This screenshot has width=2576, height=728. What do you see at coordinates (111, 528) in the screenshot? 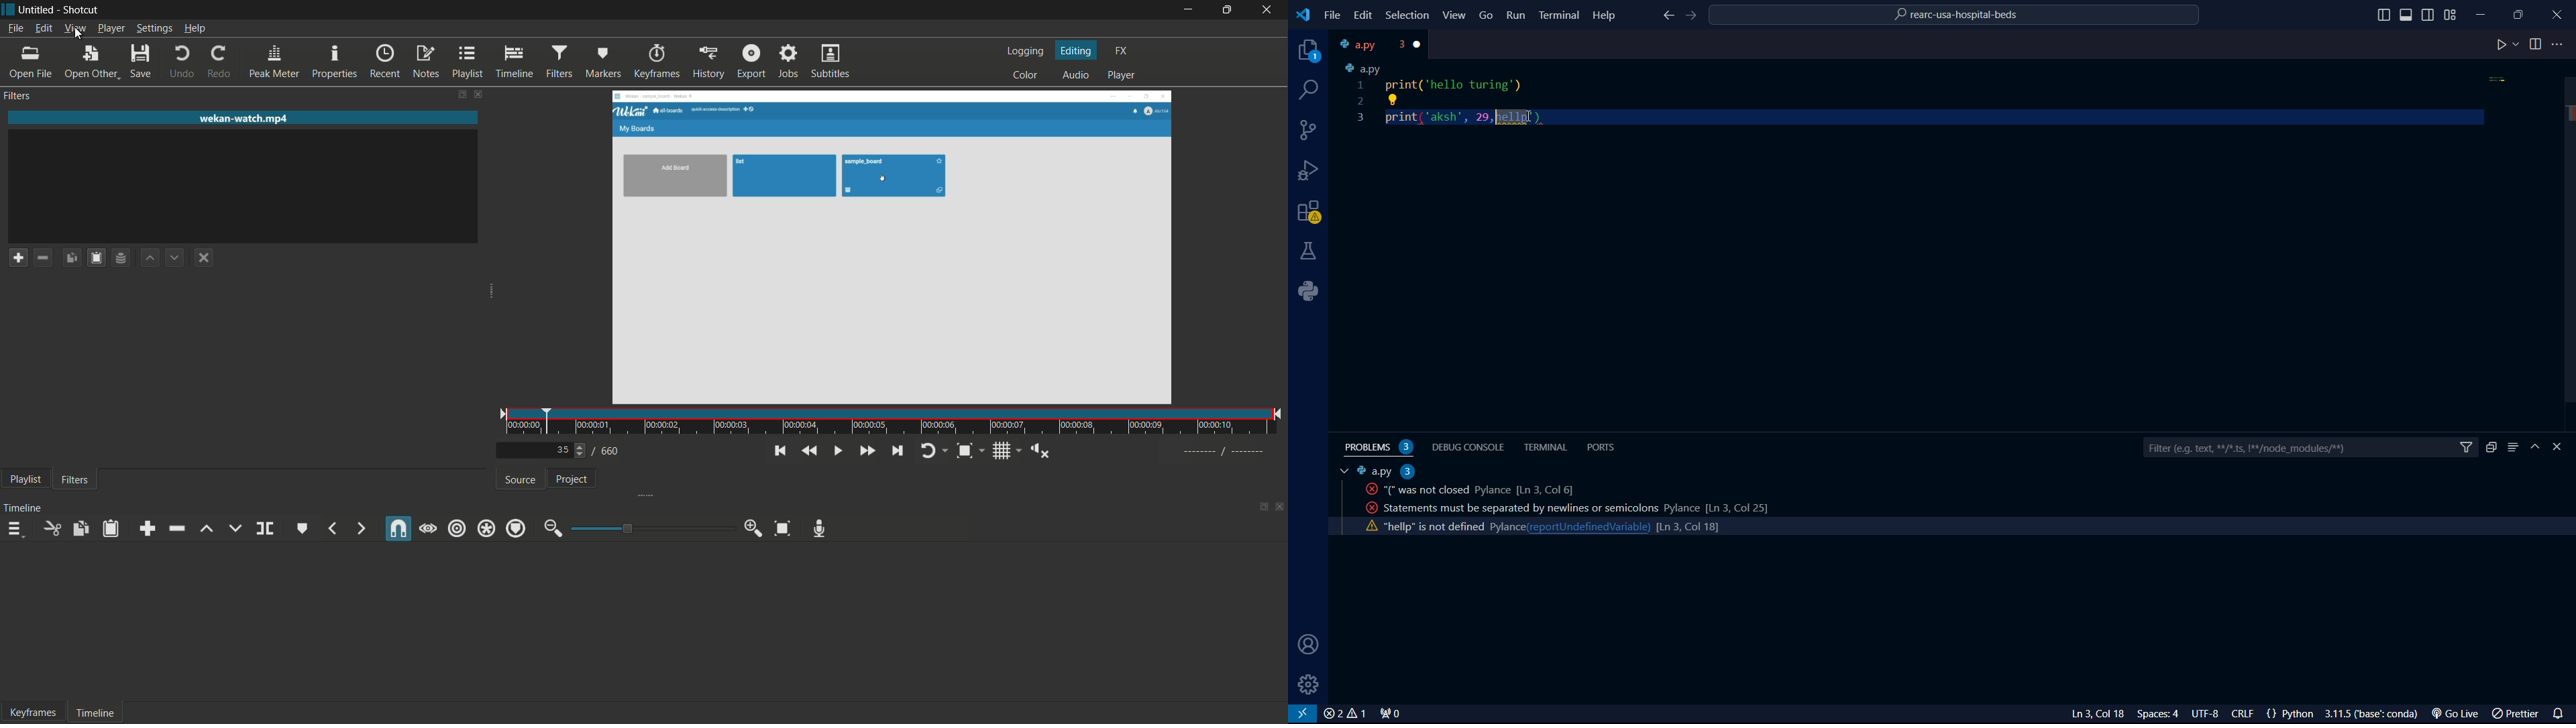
I see `paste` at bounding box center [111, 528].